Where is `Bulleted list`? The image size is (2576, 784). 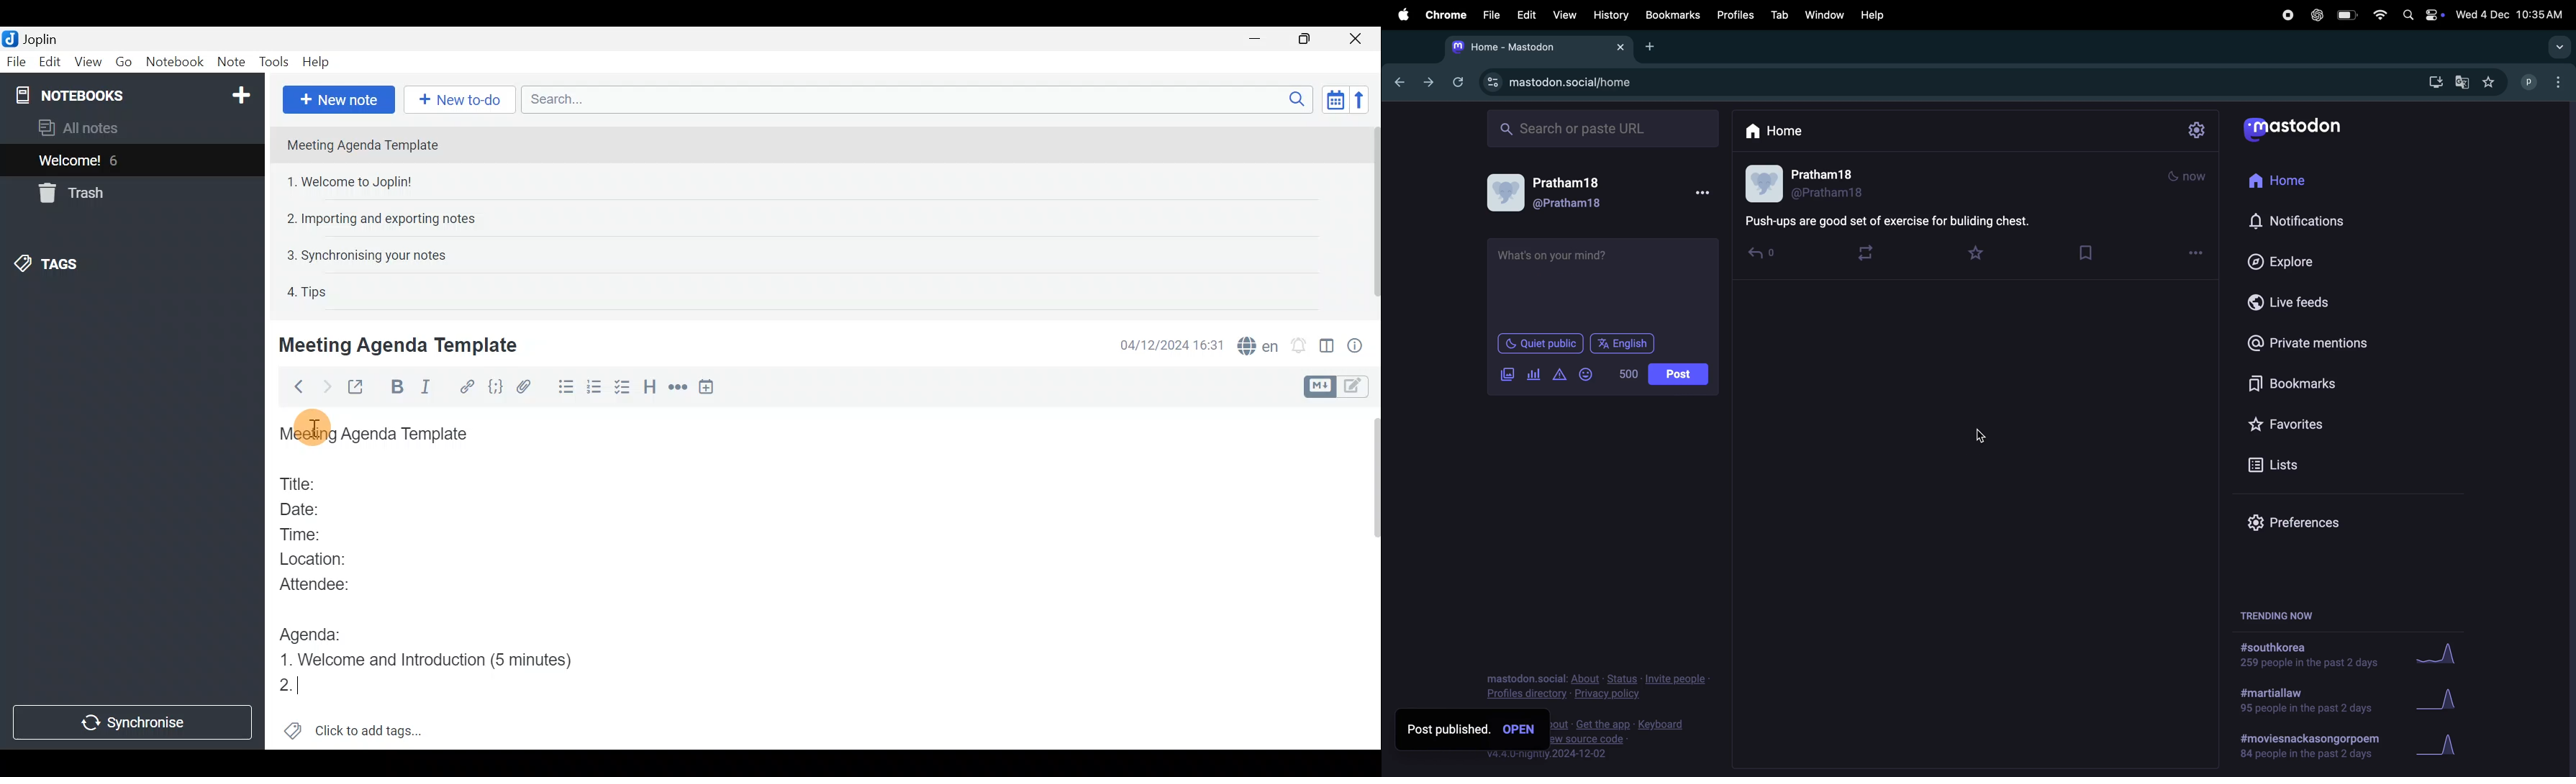
Bulleted list is located at coordinates (565, 387).